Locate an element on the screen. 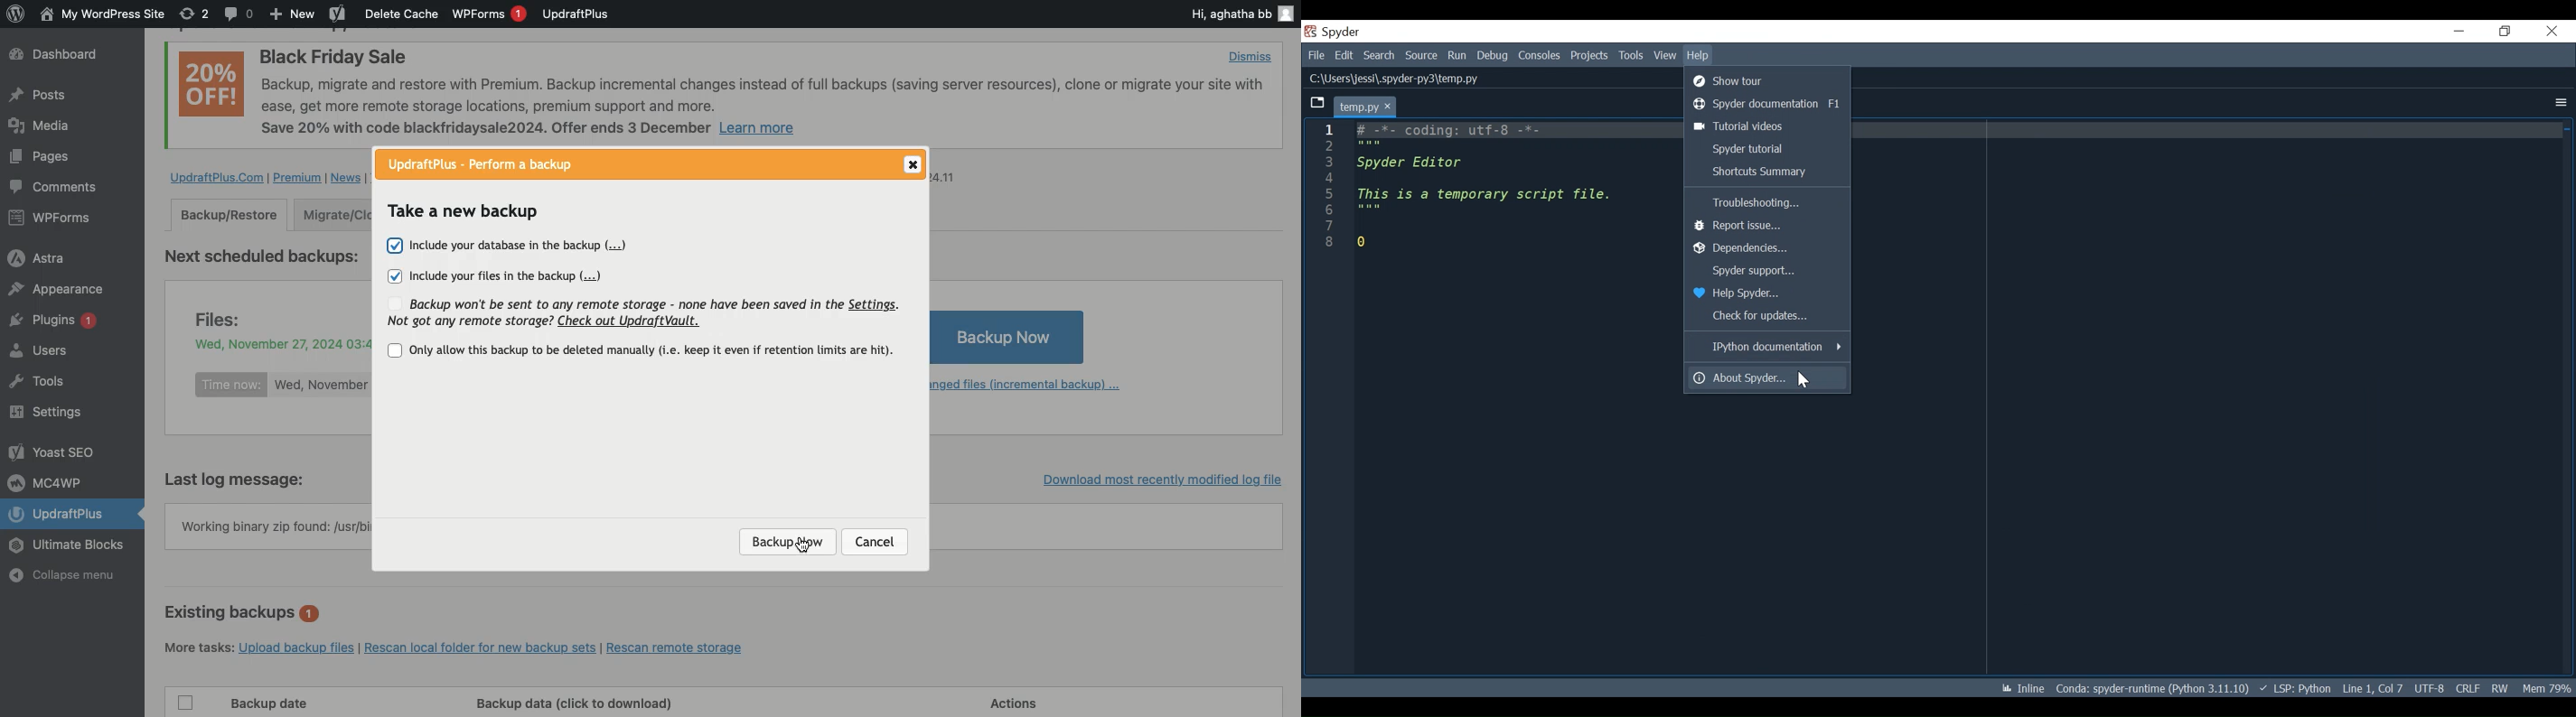 This screenshot has width=2576, height=728. LSP: Python is located at coordinates (2296, 689).